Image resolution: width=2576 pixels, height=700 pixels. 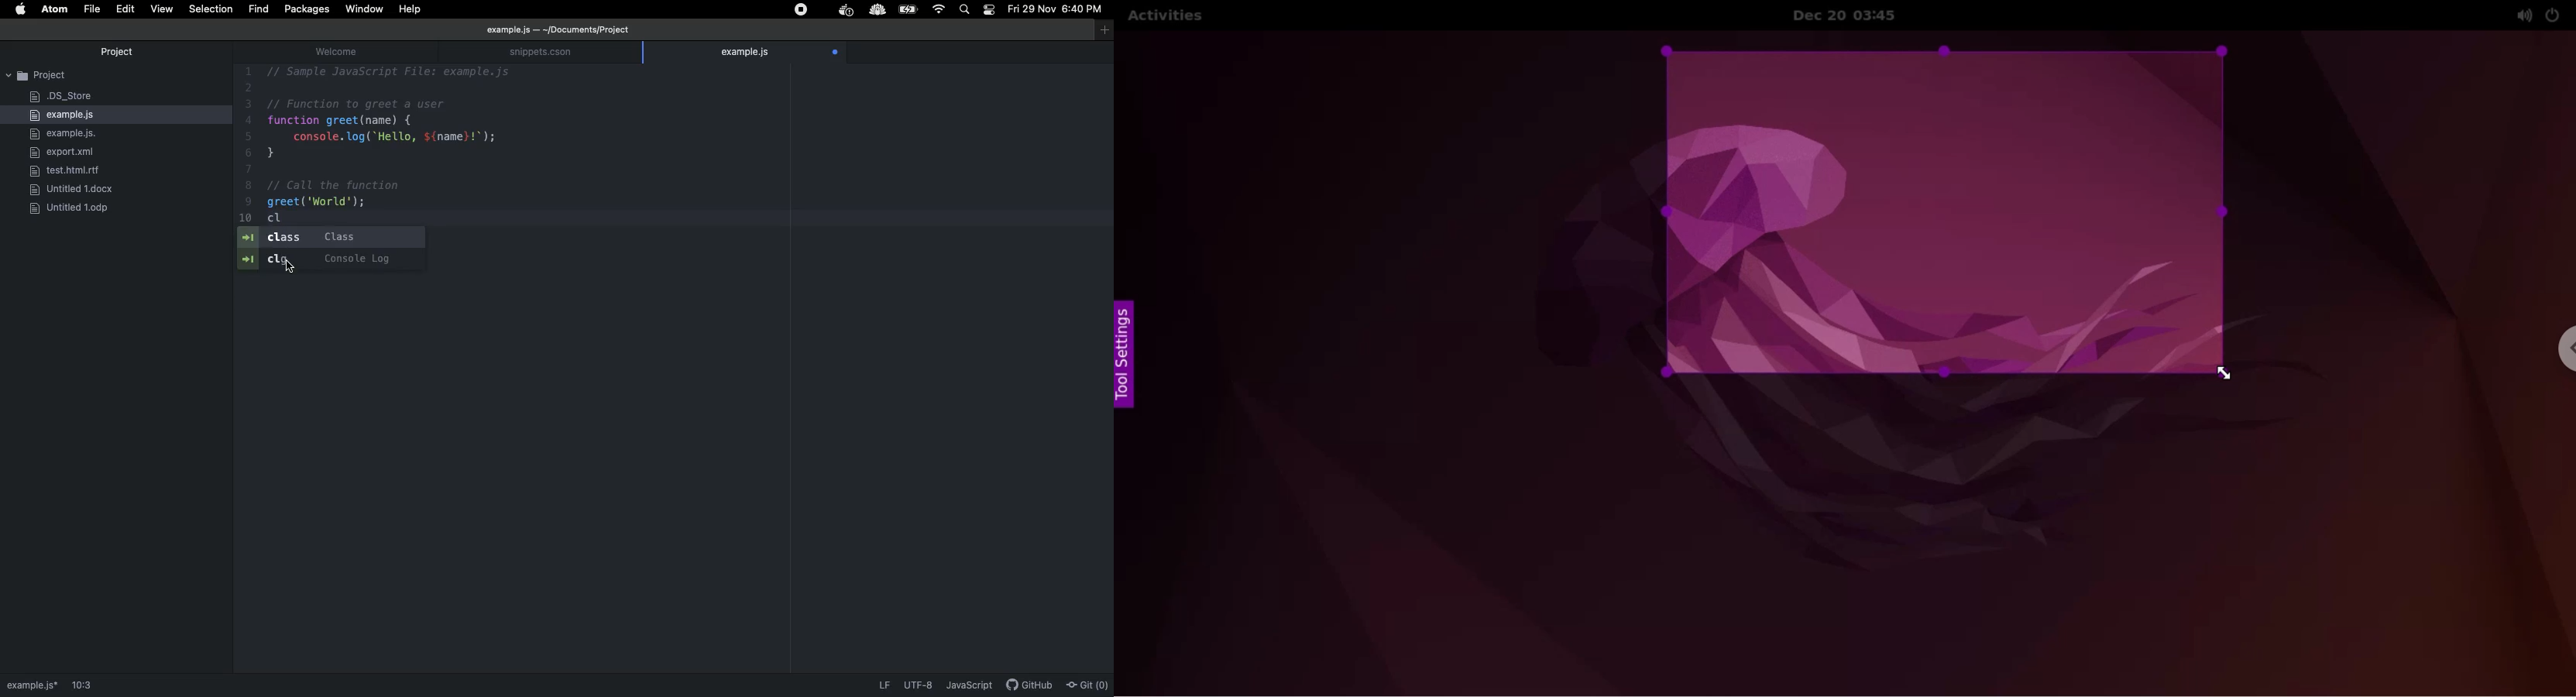 I want to click on Edit, so click(x=125, y=9).